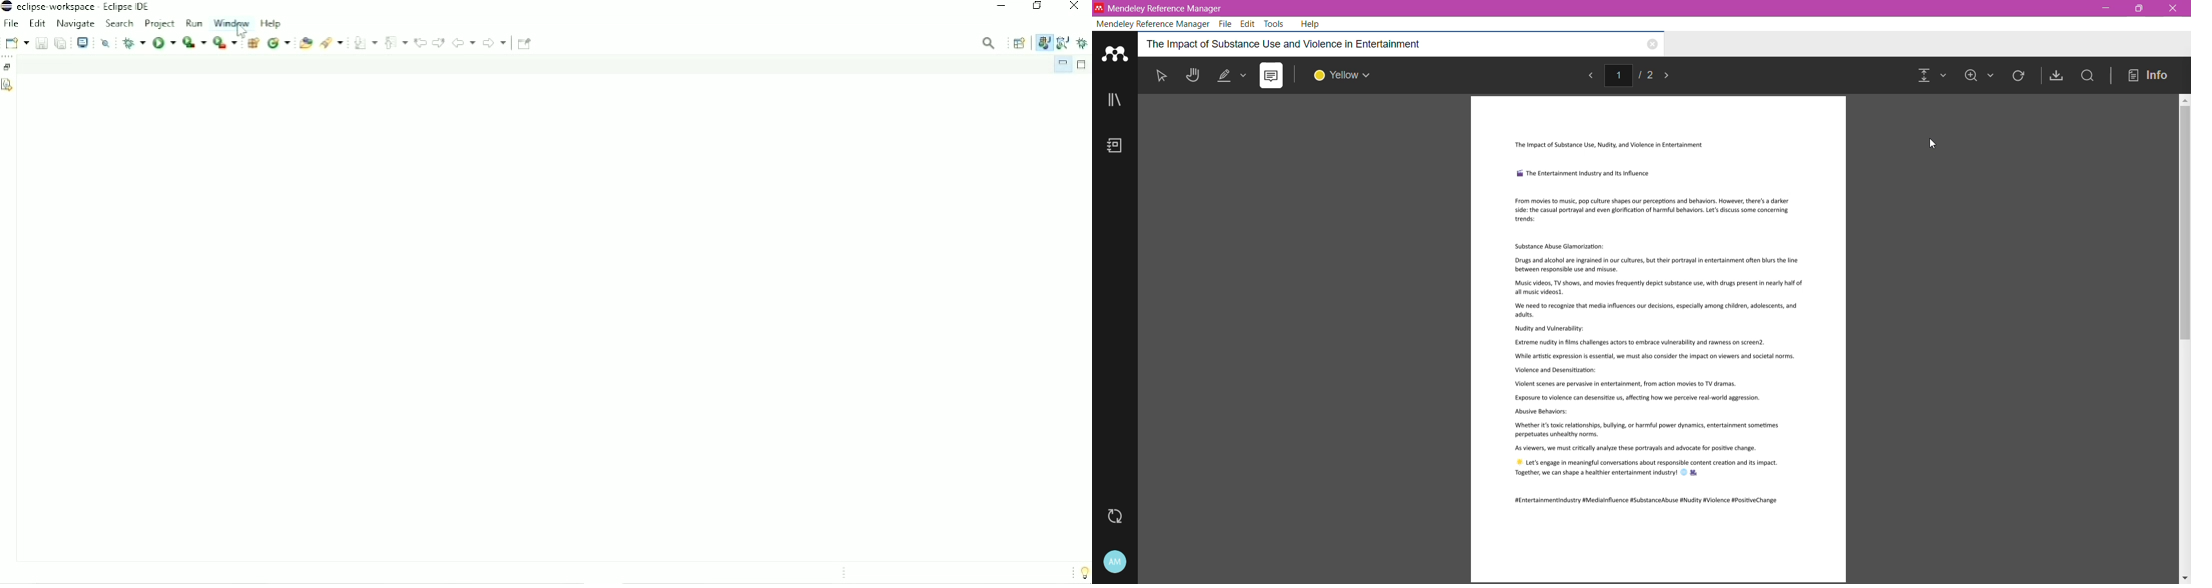 This screenshot has width=2212, height=588. What do you see at coordinates (9, 67) in the screenshot?
I see `Restore` at bounding box center [9, 67].